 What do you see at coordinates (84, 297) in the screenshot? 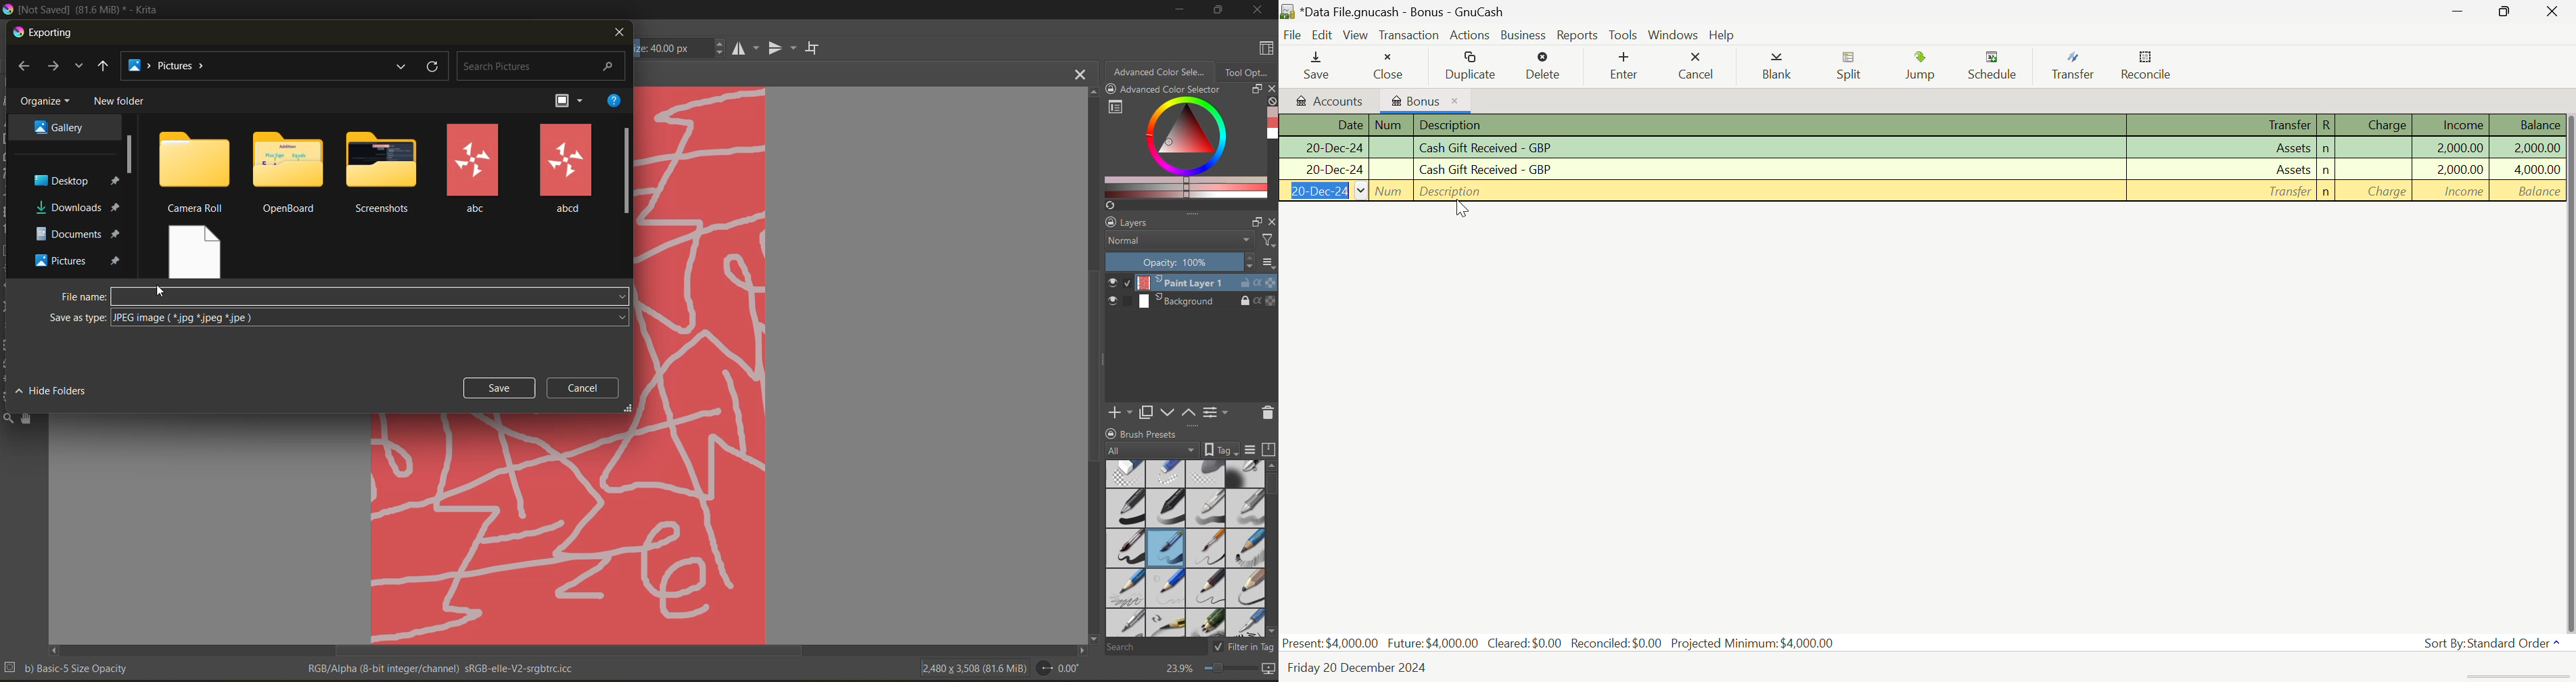
I see `filename` at bounding box center [84, 297].